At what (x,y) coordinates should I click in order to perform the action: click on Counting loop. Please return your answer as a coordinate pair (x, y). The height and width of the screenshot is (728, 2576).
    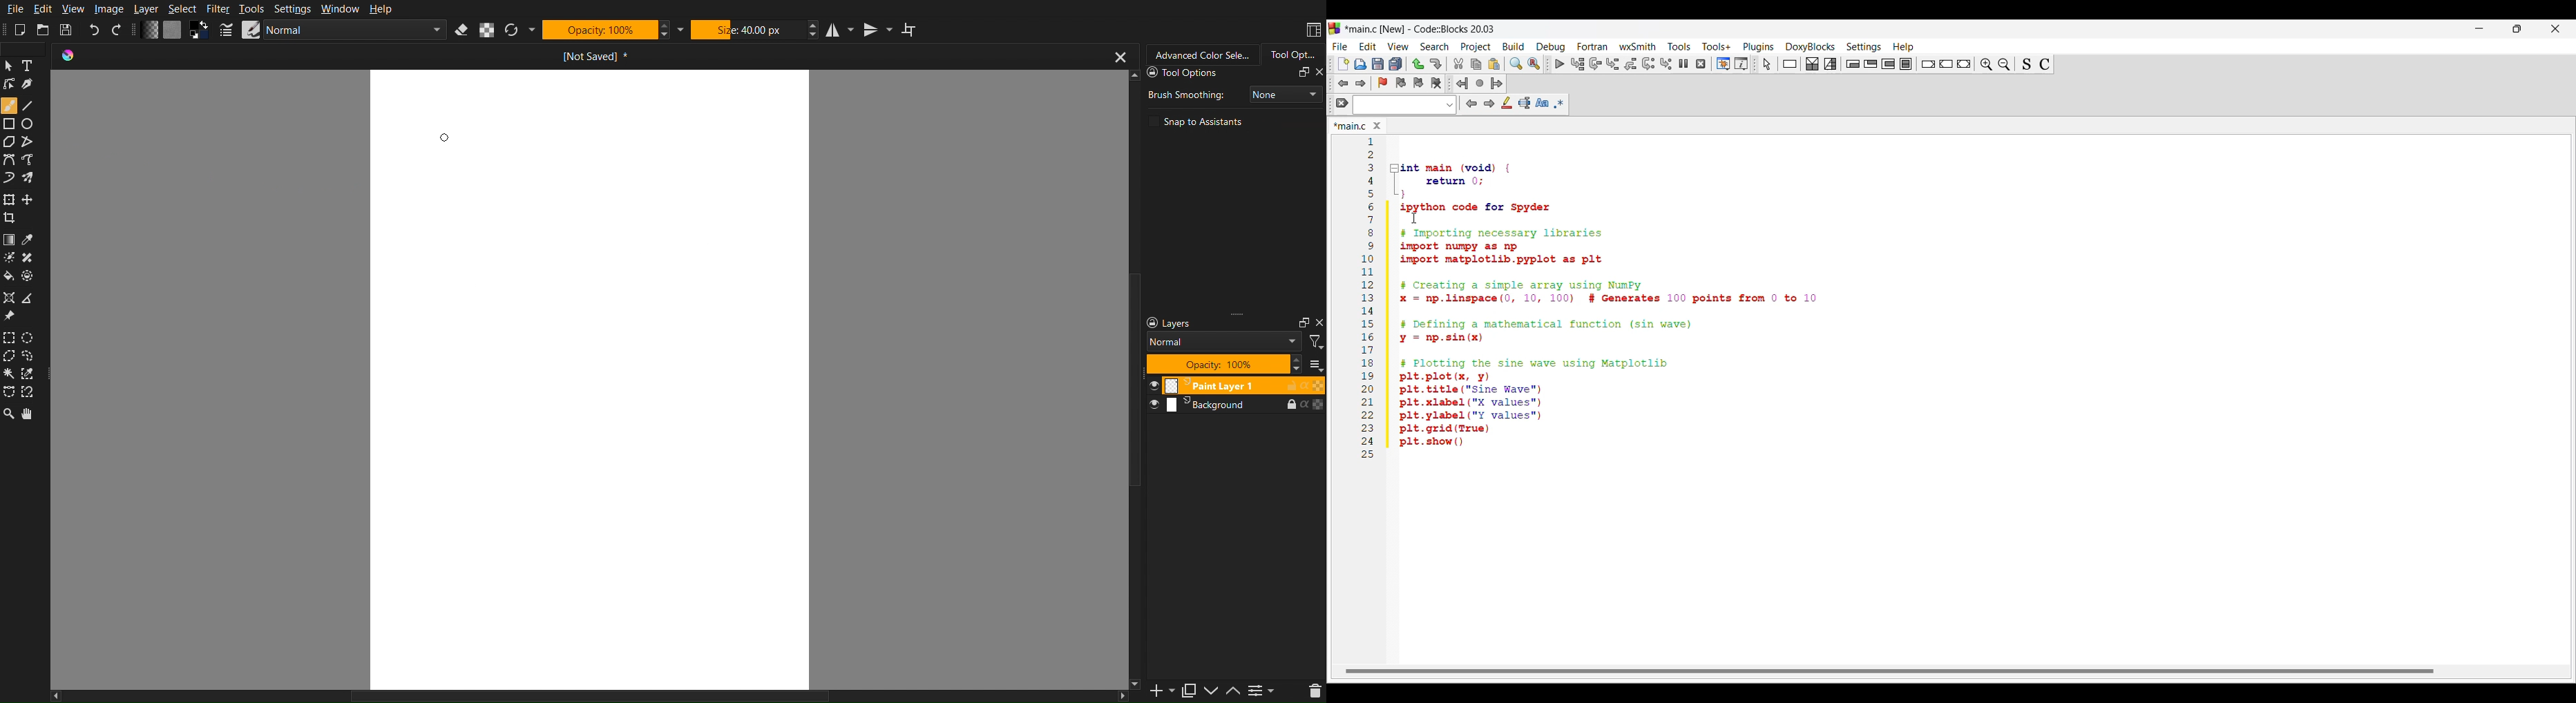
    Looking at the image, I should click on (1888, 64).